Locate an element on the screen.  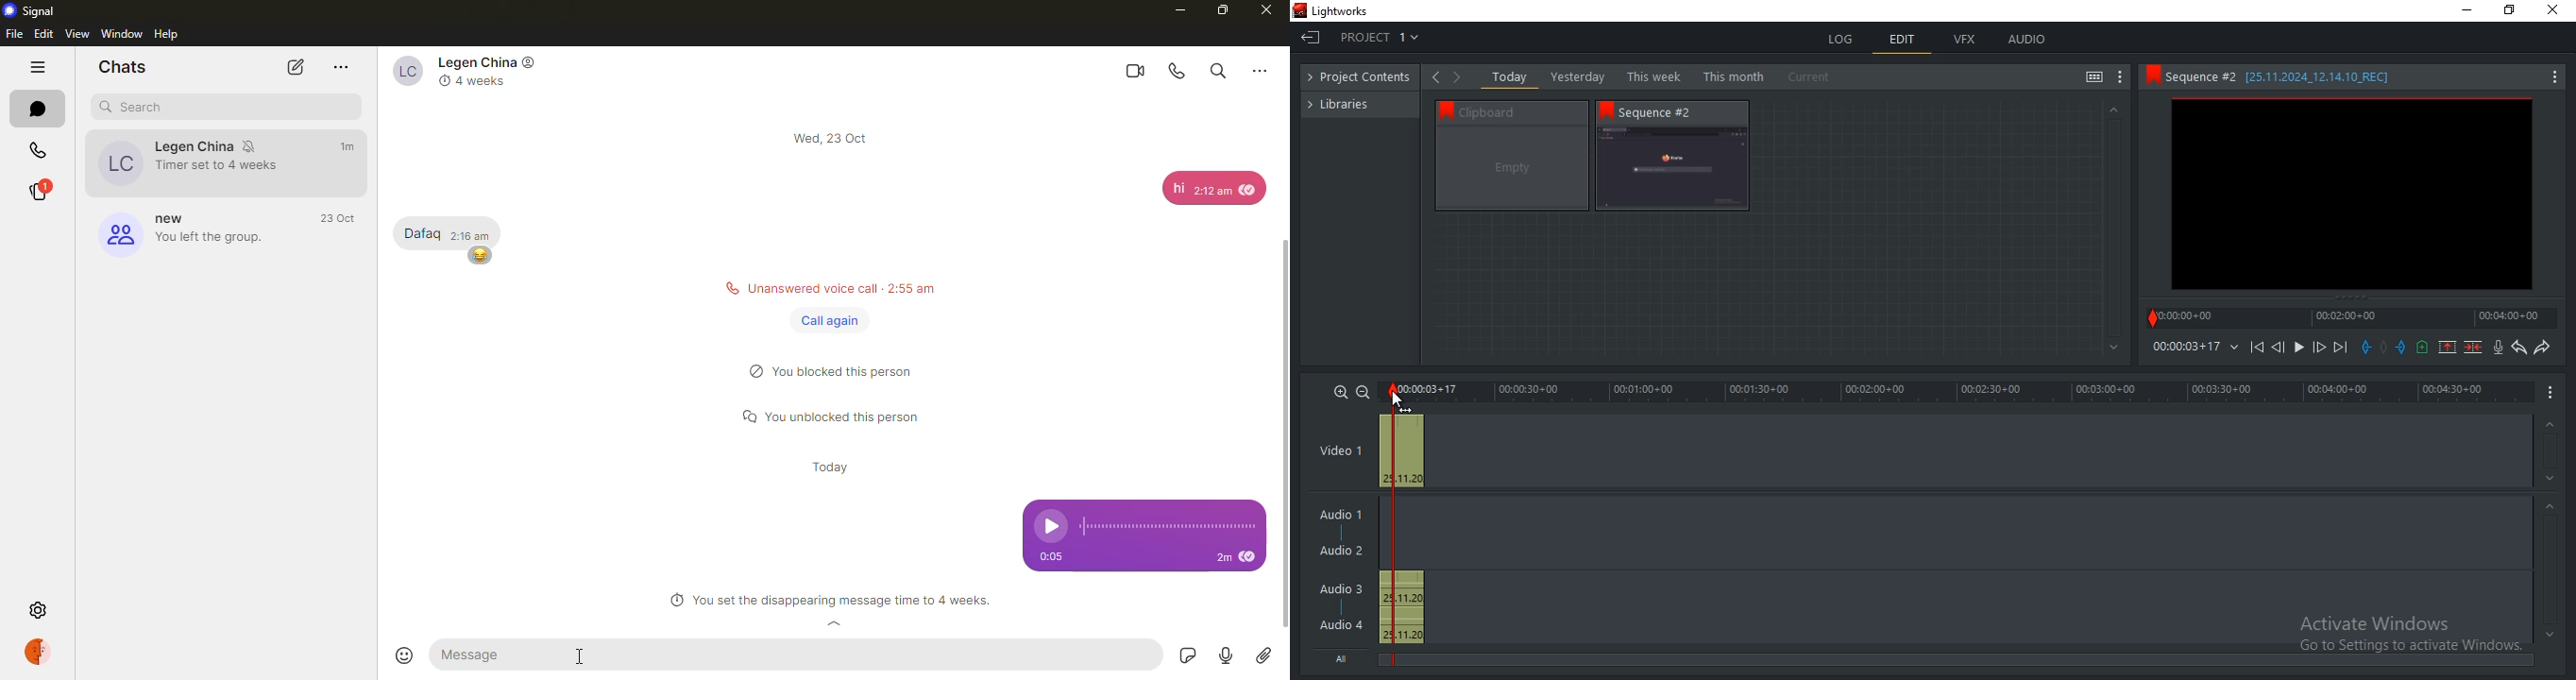
record audio is located at coordinates (2500, 348).